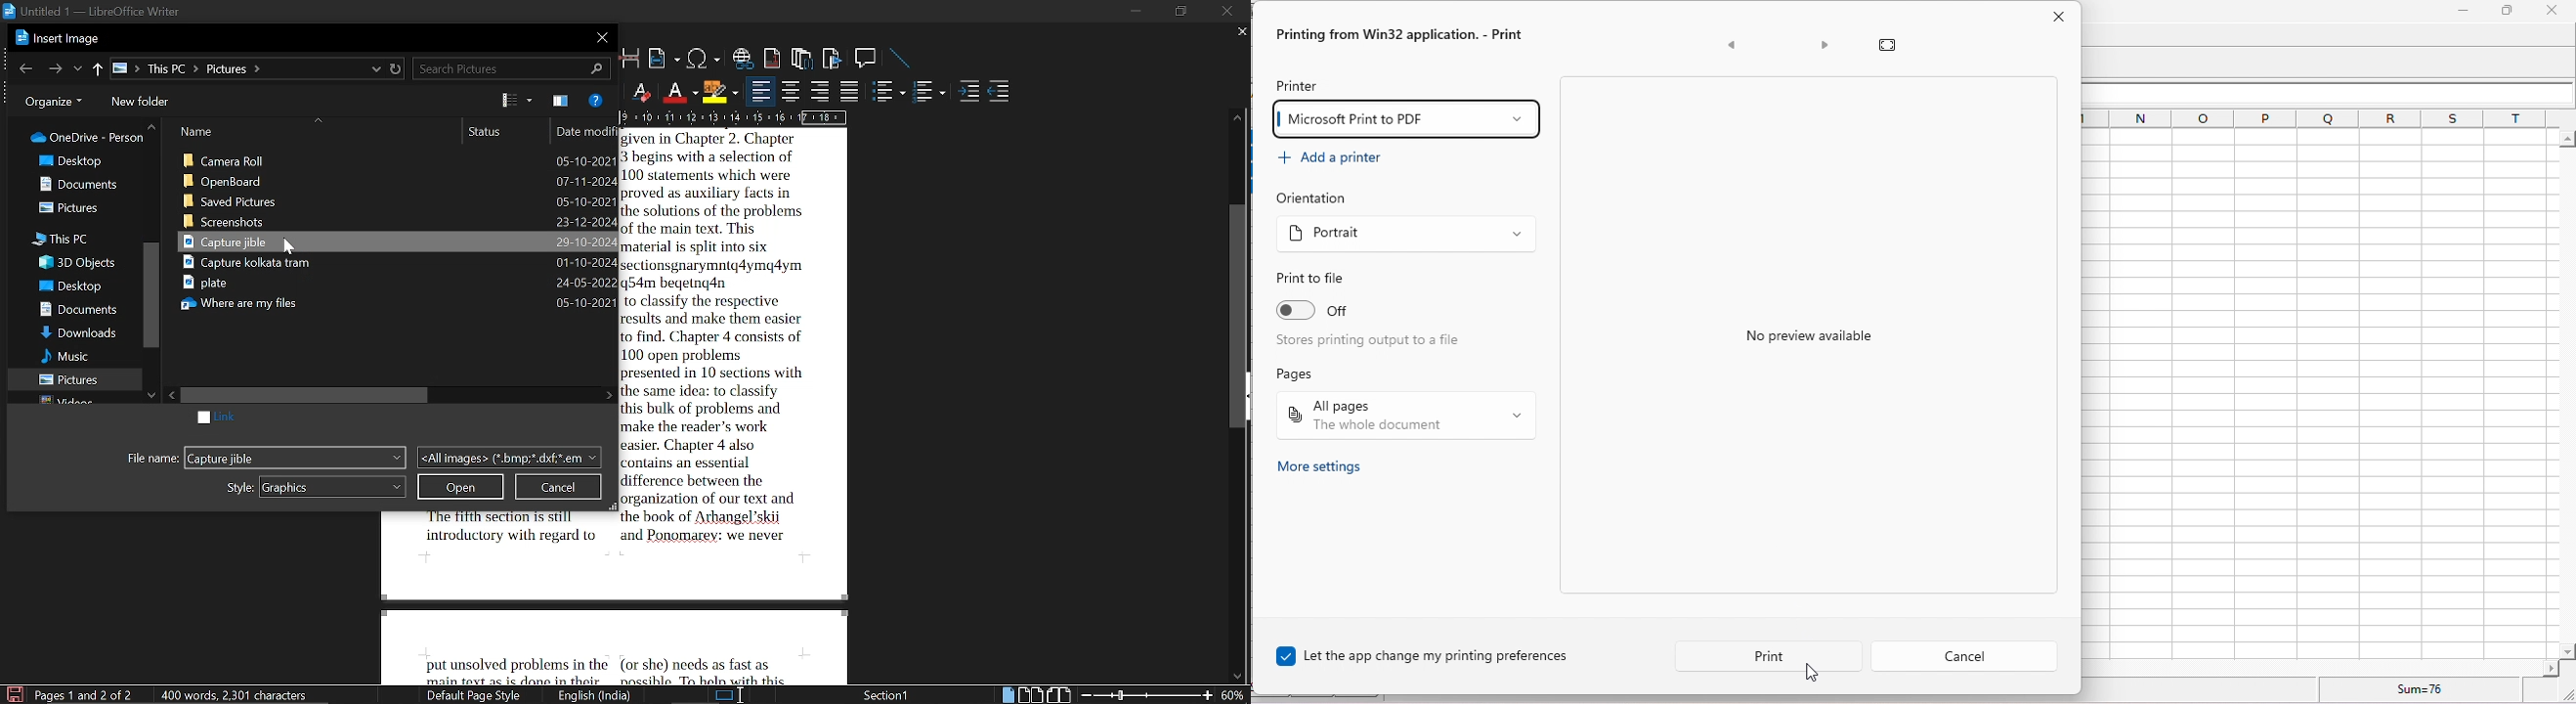 The width and height of the screenshot is (2576, 728). I want to click on Horizontal scrollbar, so click(2324, 667).